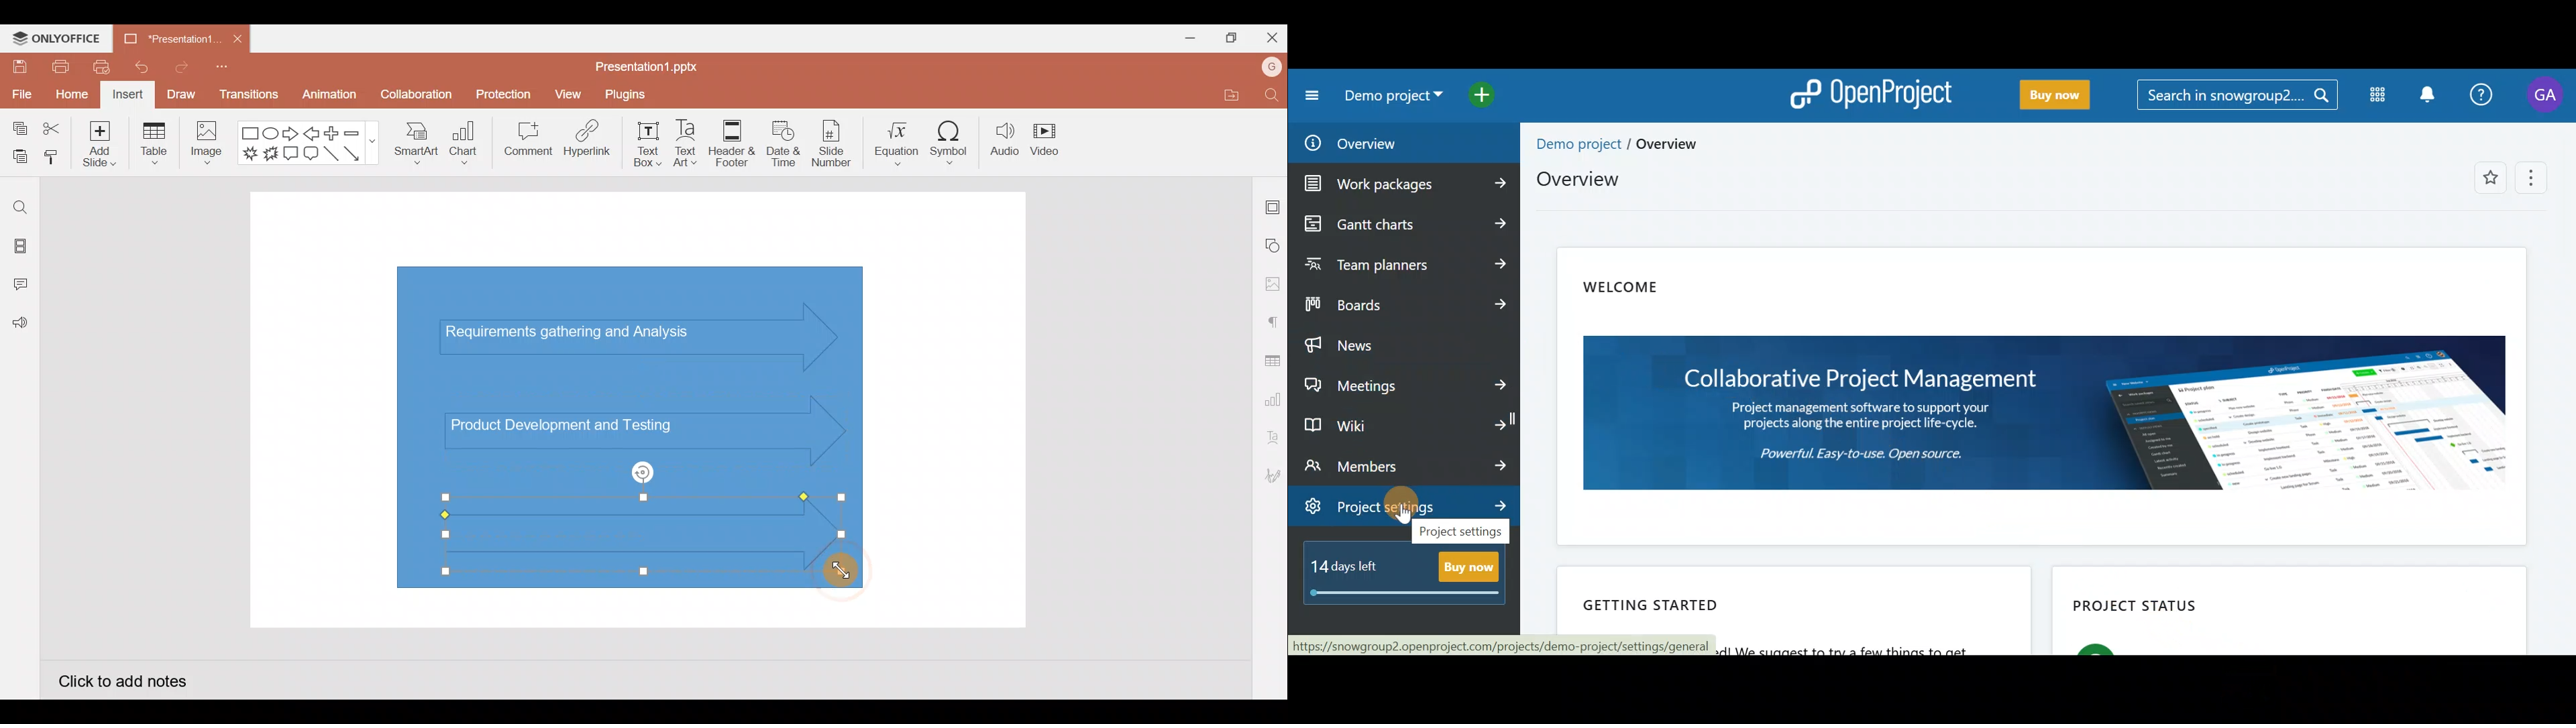 The height and width of the screenshot is (728, 2576). I want to click on Presentation1.pptx, so click(651, 62).